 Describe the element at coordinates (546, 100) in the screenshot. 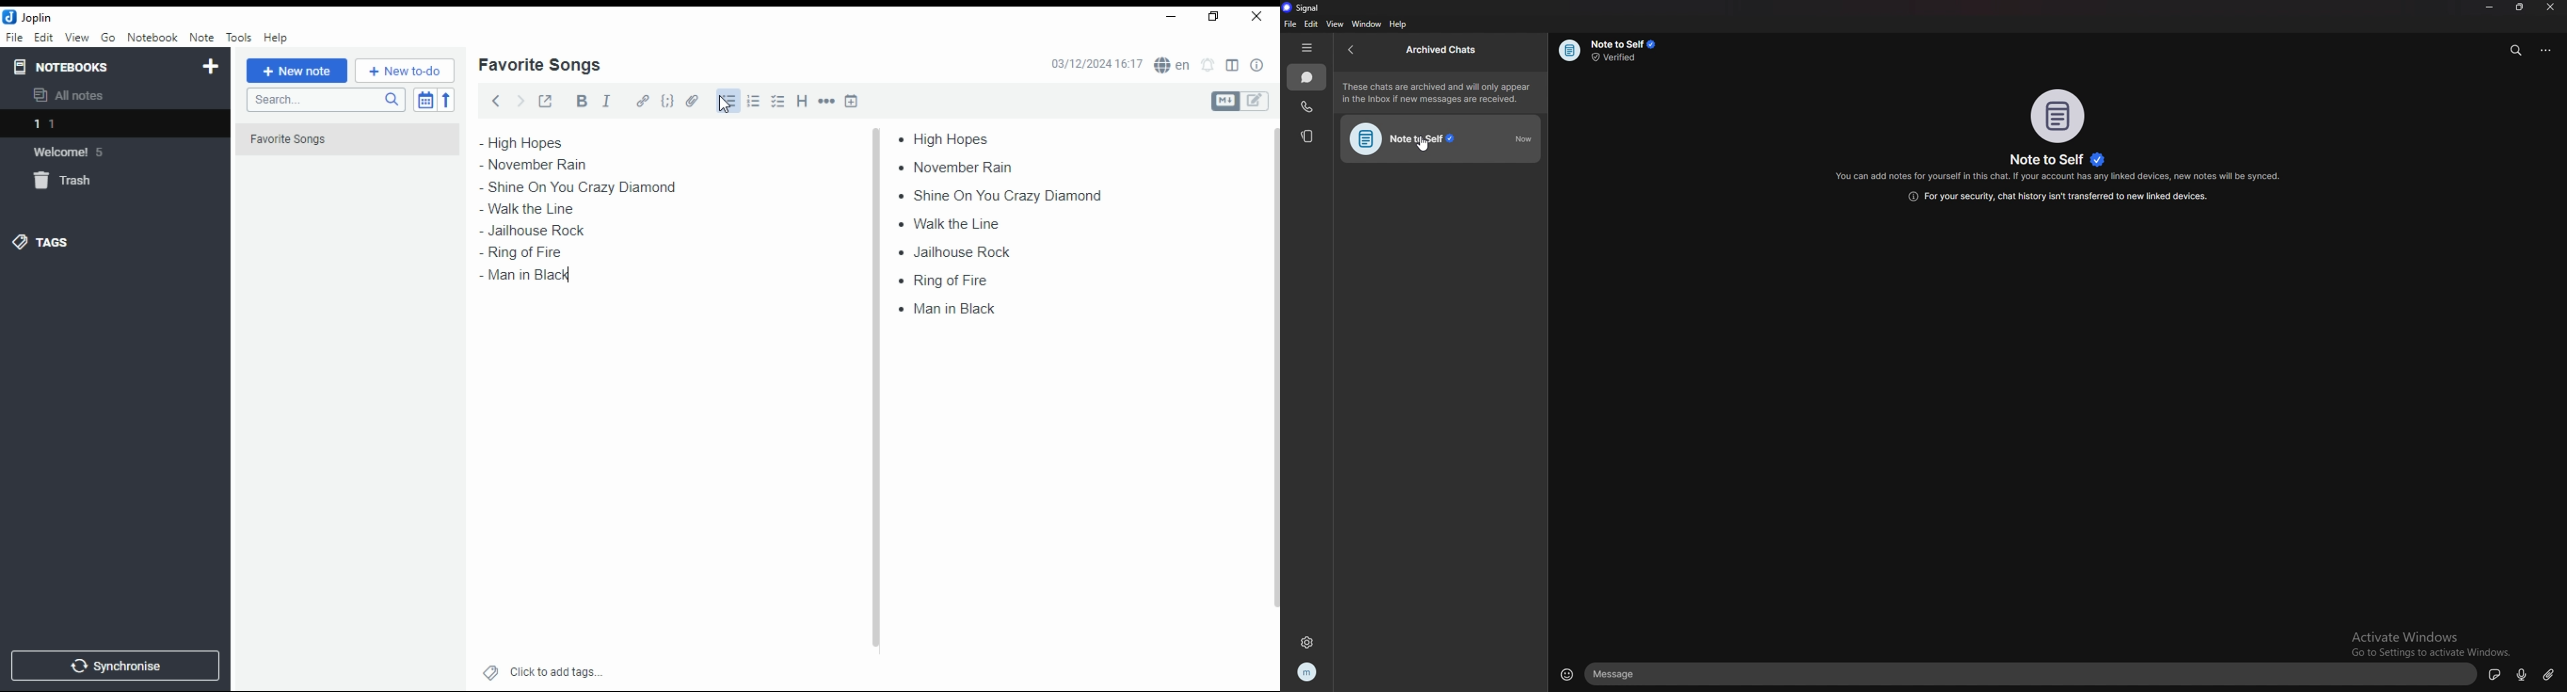

I see `toggle external editing` at that location.